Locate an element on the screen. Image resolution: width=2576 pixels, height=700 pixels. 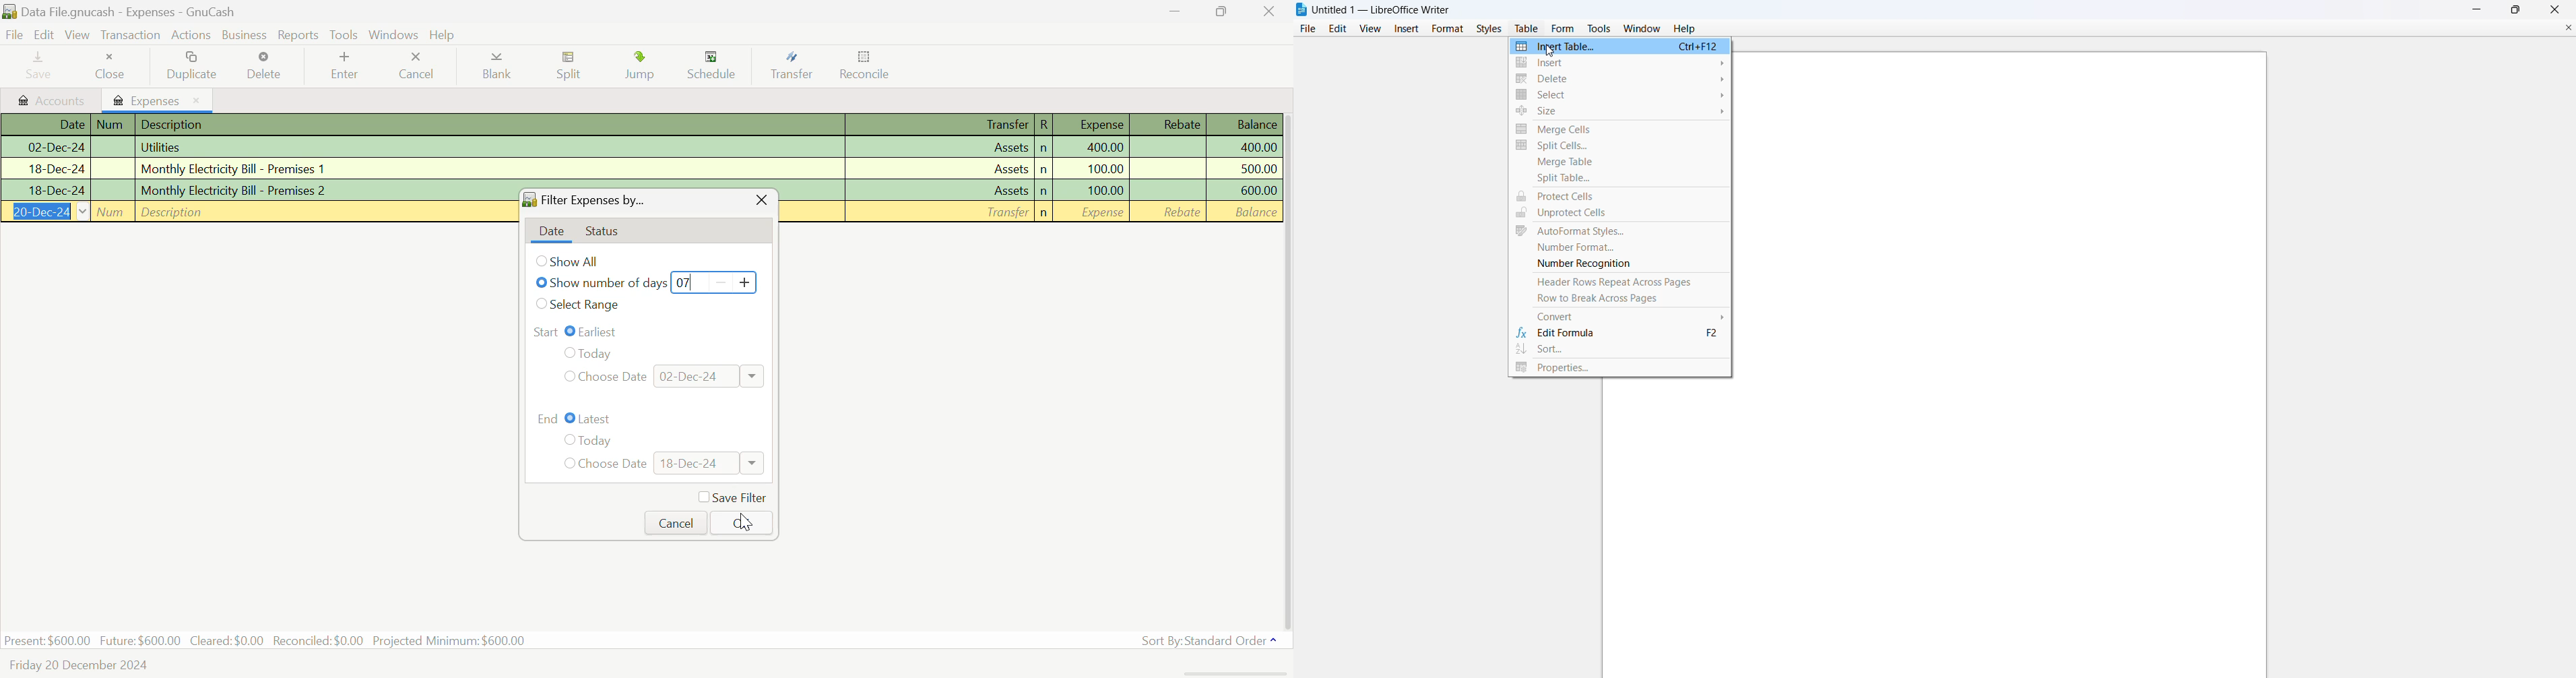
Transfer is located at coordinates (796, 66).